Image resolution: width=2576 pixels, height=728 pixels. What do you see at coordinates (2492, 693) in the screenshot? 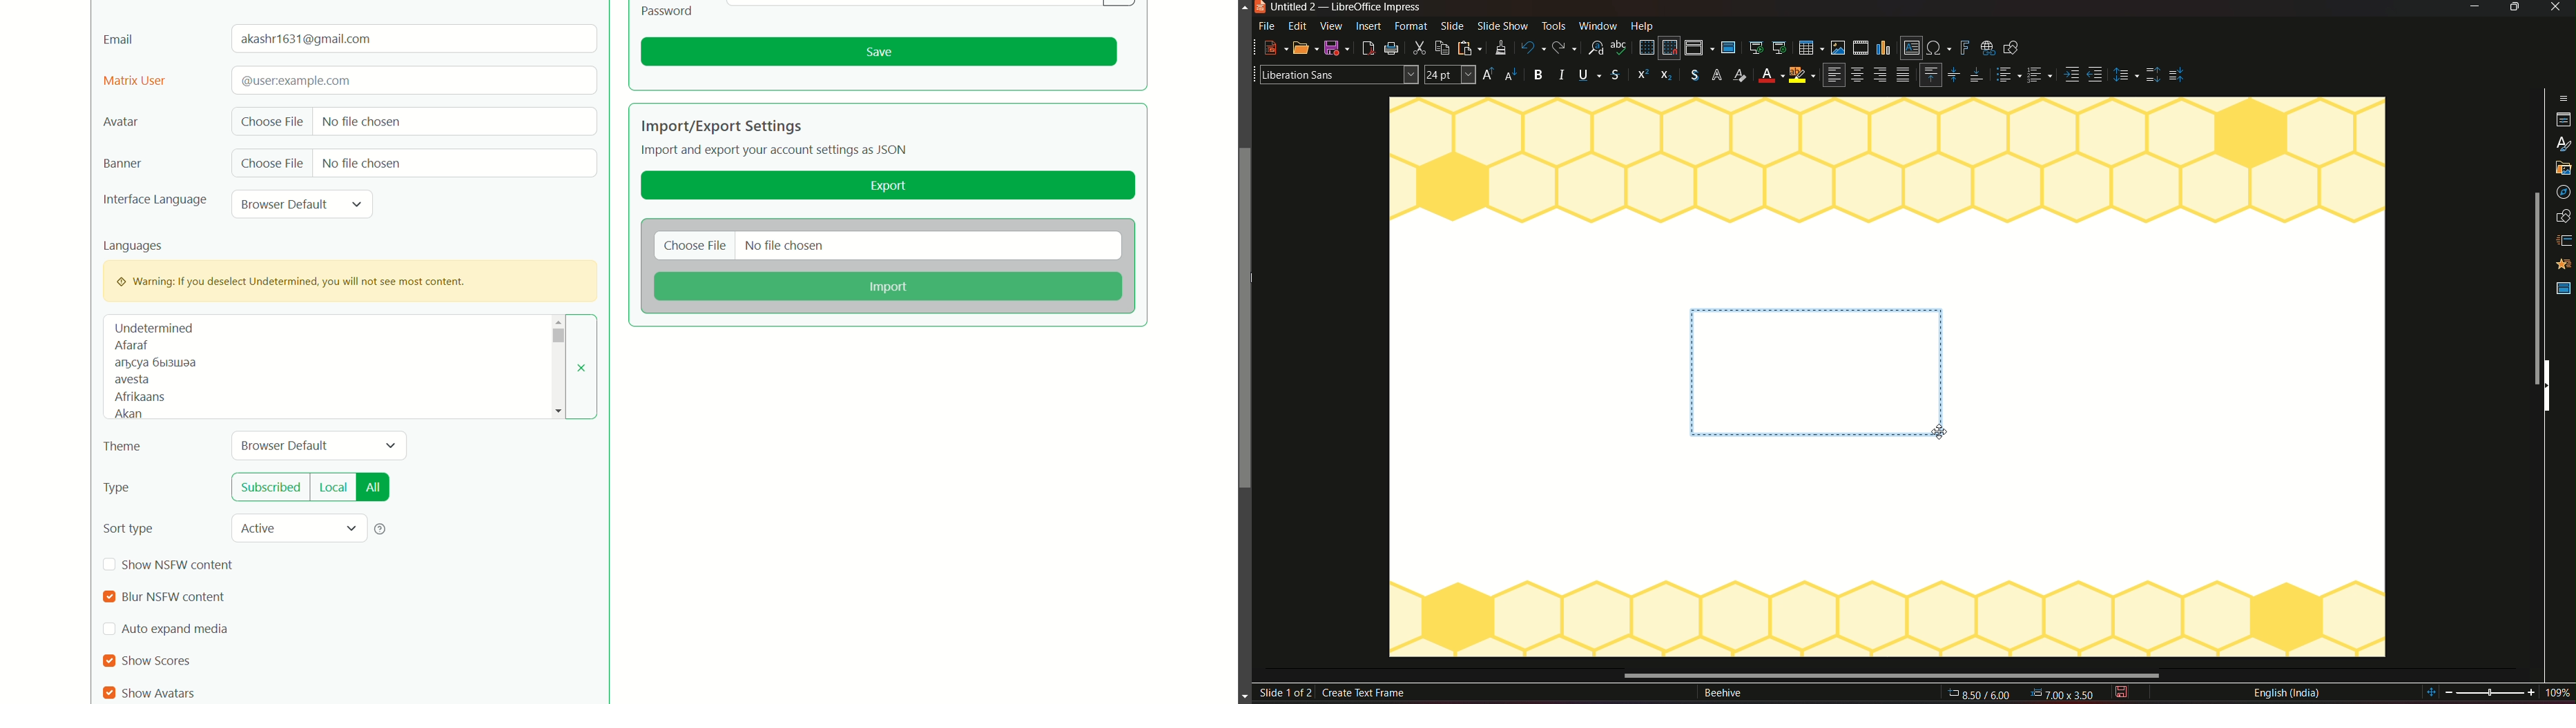
I see `edit zoom` at bounding box center [2492, 693].